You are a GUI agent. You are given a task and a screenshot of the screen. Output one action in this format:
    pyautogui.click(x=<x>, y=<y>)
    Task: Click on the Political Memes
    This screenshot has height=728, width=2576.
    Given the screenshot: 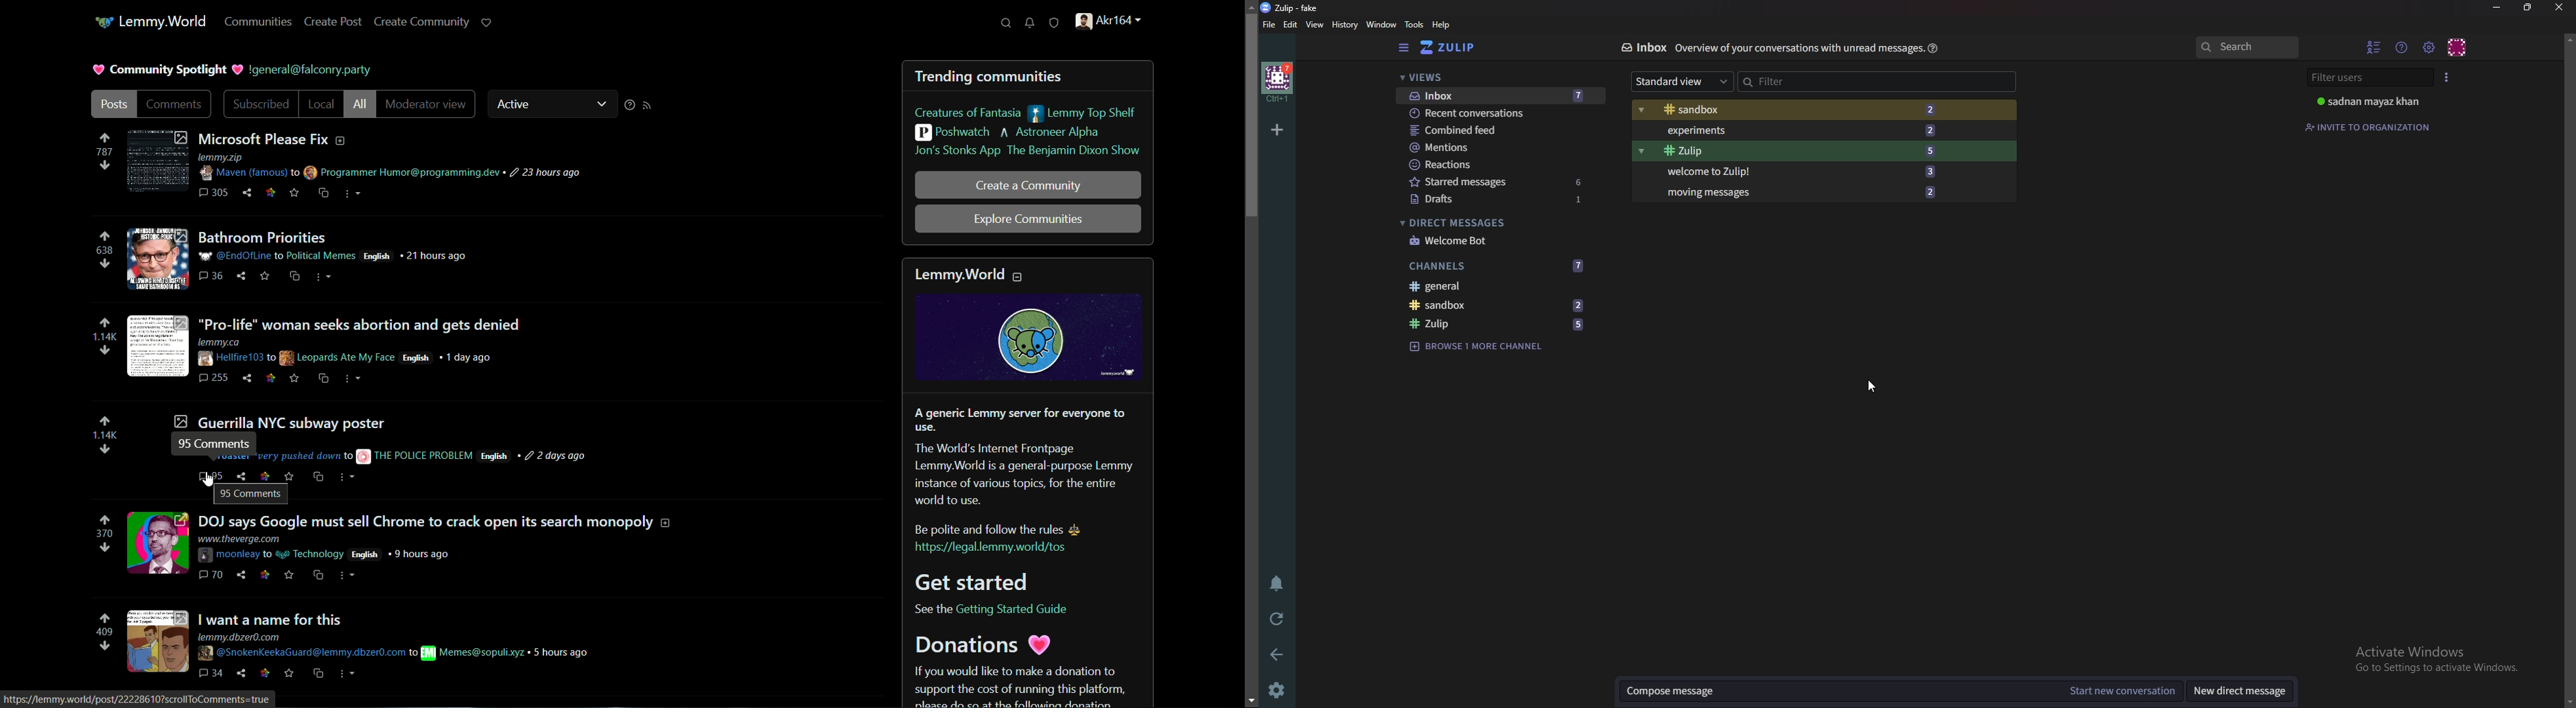 What is the action you would take?
    pyautogui.click(x=323, y=255)
    